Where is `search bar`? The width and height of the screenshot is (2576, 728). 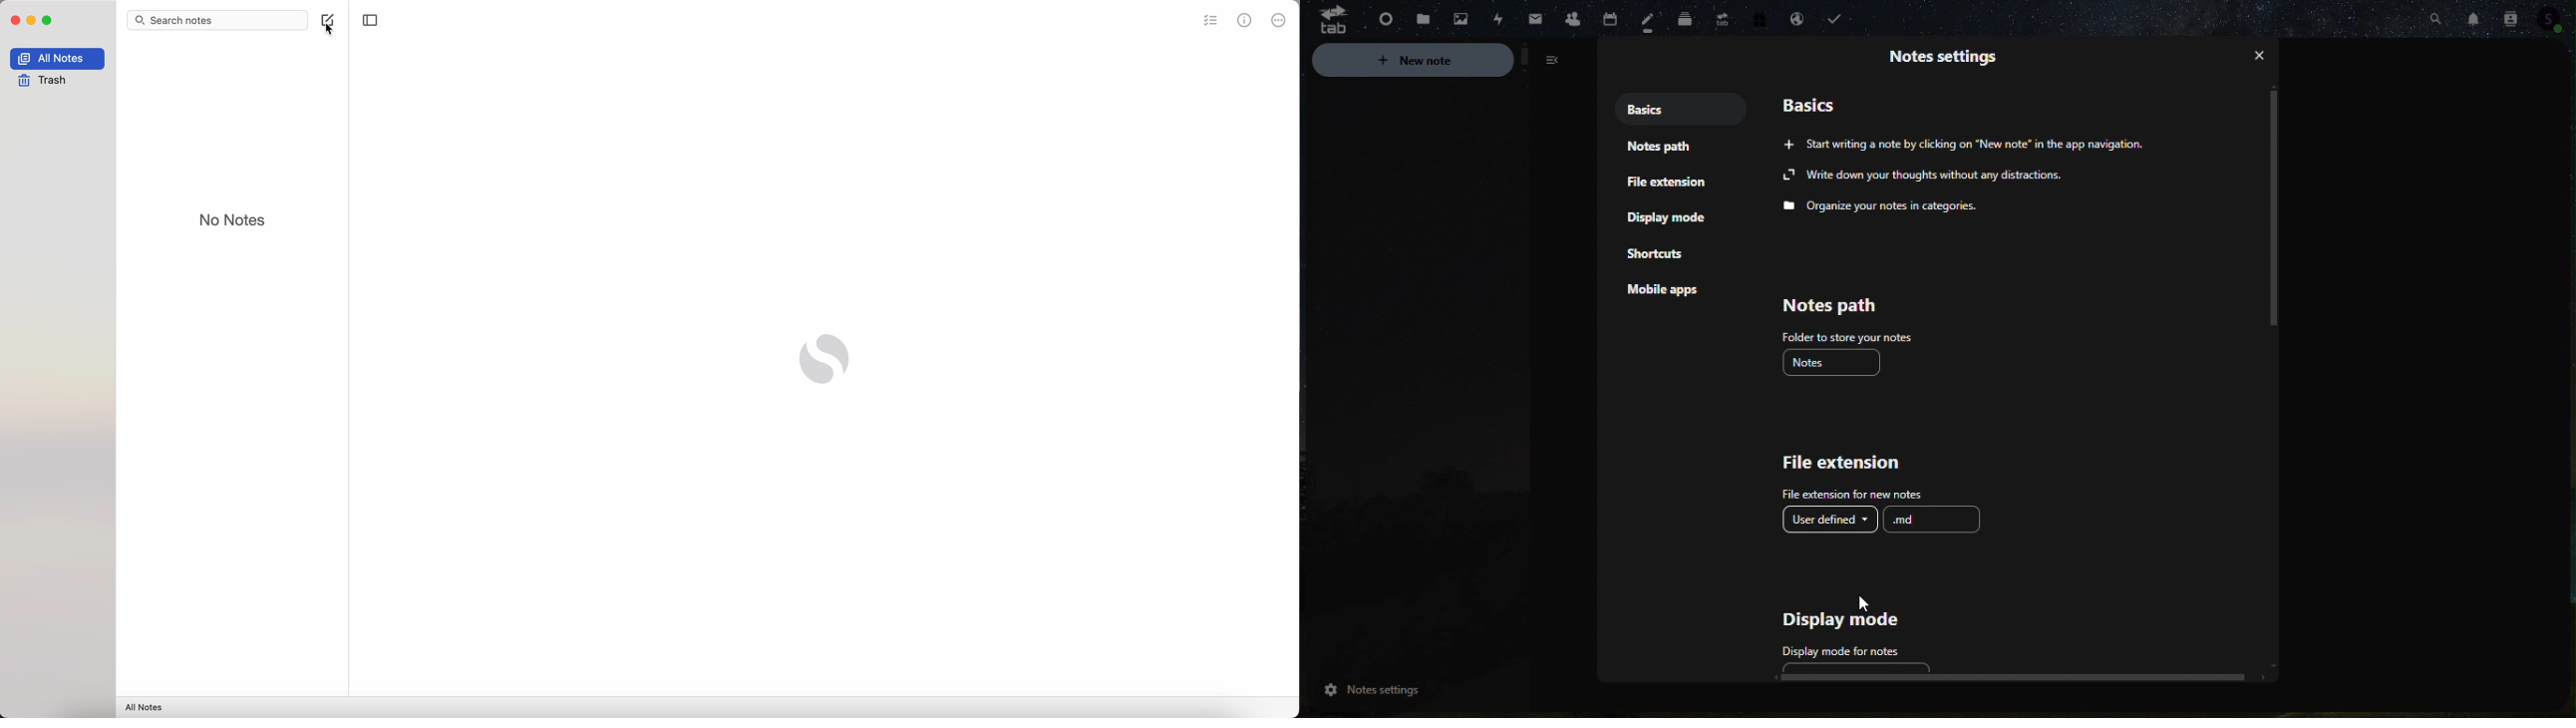
search bar is located at coordinates (217, 21).